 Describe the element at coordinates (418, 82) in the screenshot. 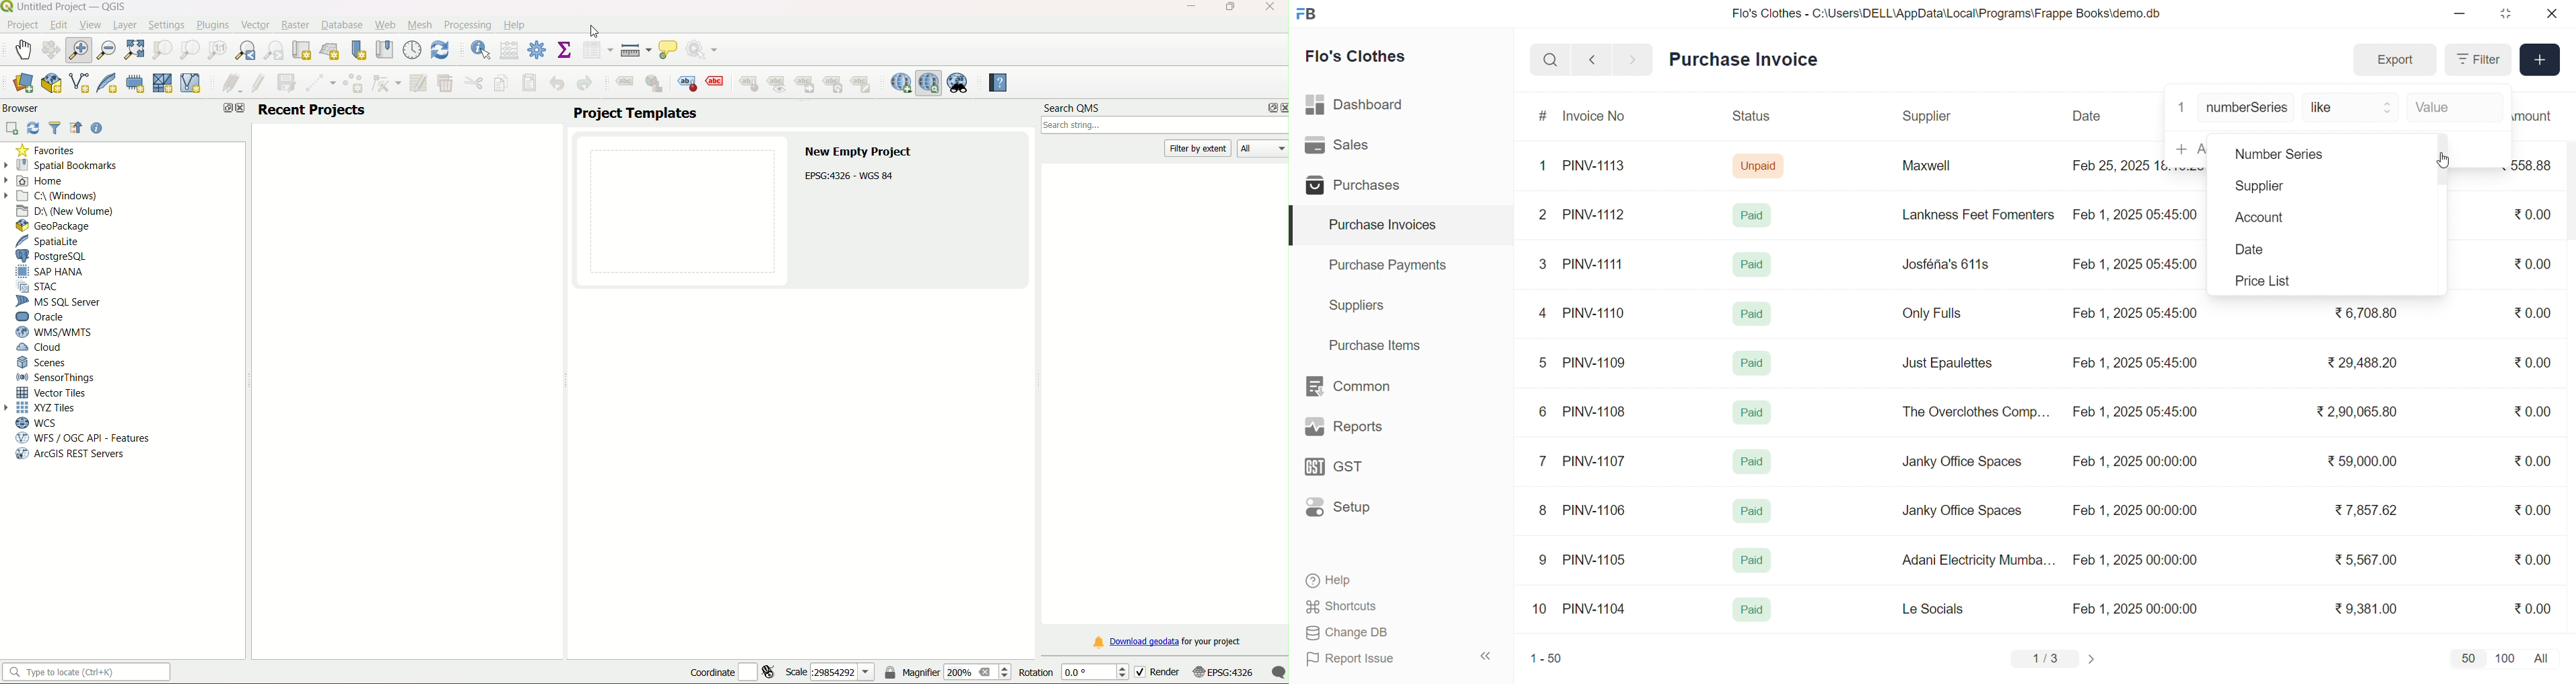

I see `modify attributes` at that location.